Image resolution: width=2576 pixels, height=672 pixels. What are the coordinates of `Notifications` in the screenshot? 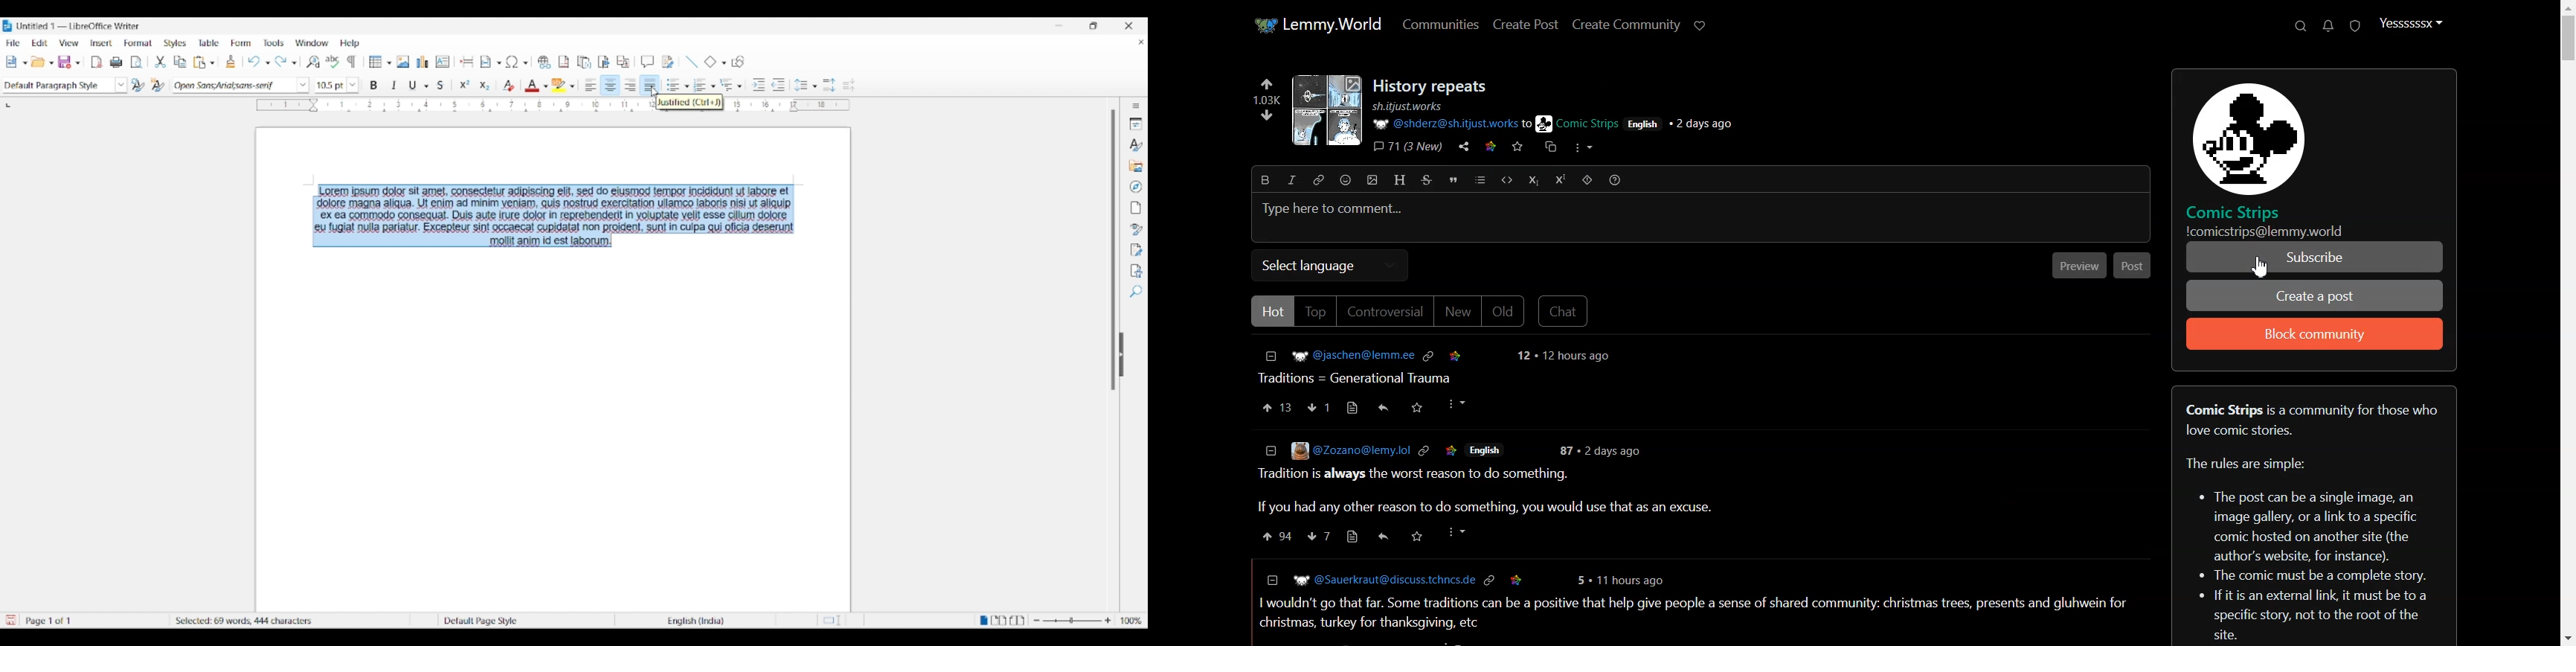 It's located at (2330, 25).